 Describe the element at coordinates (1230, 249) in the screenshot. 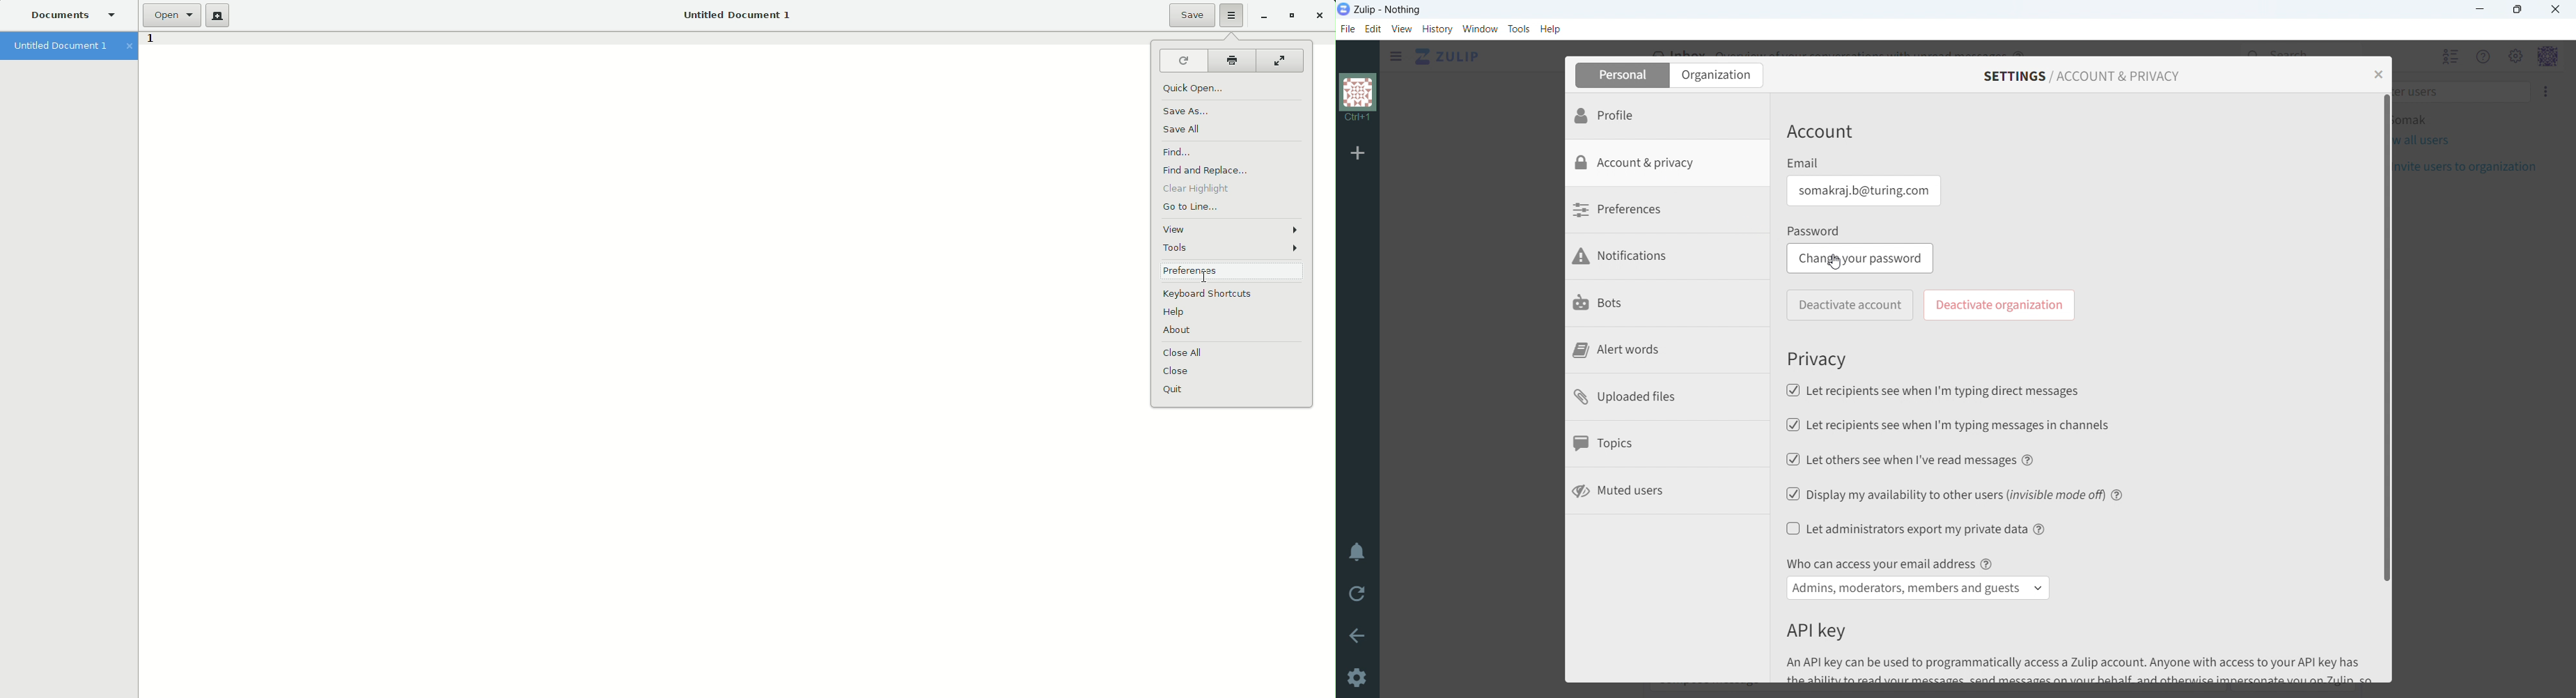

I see `Tools` at that location.